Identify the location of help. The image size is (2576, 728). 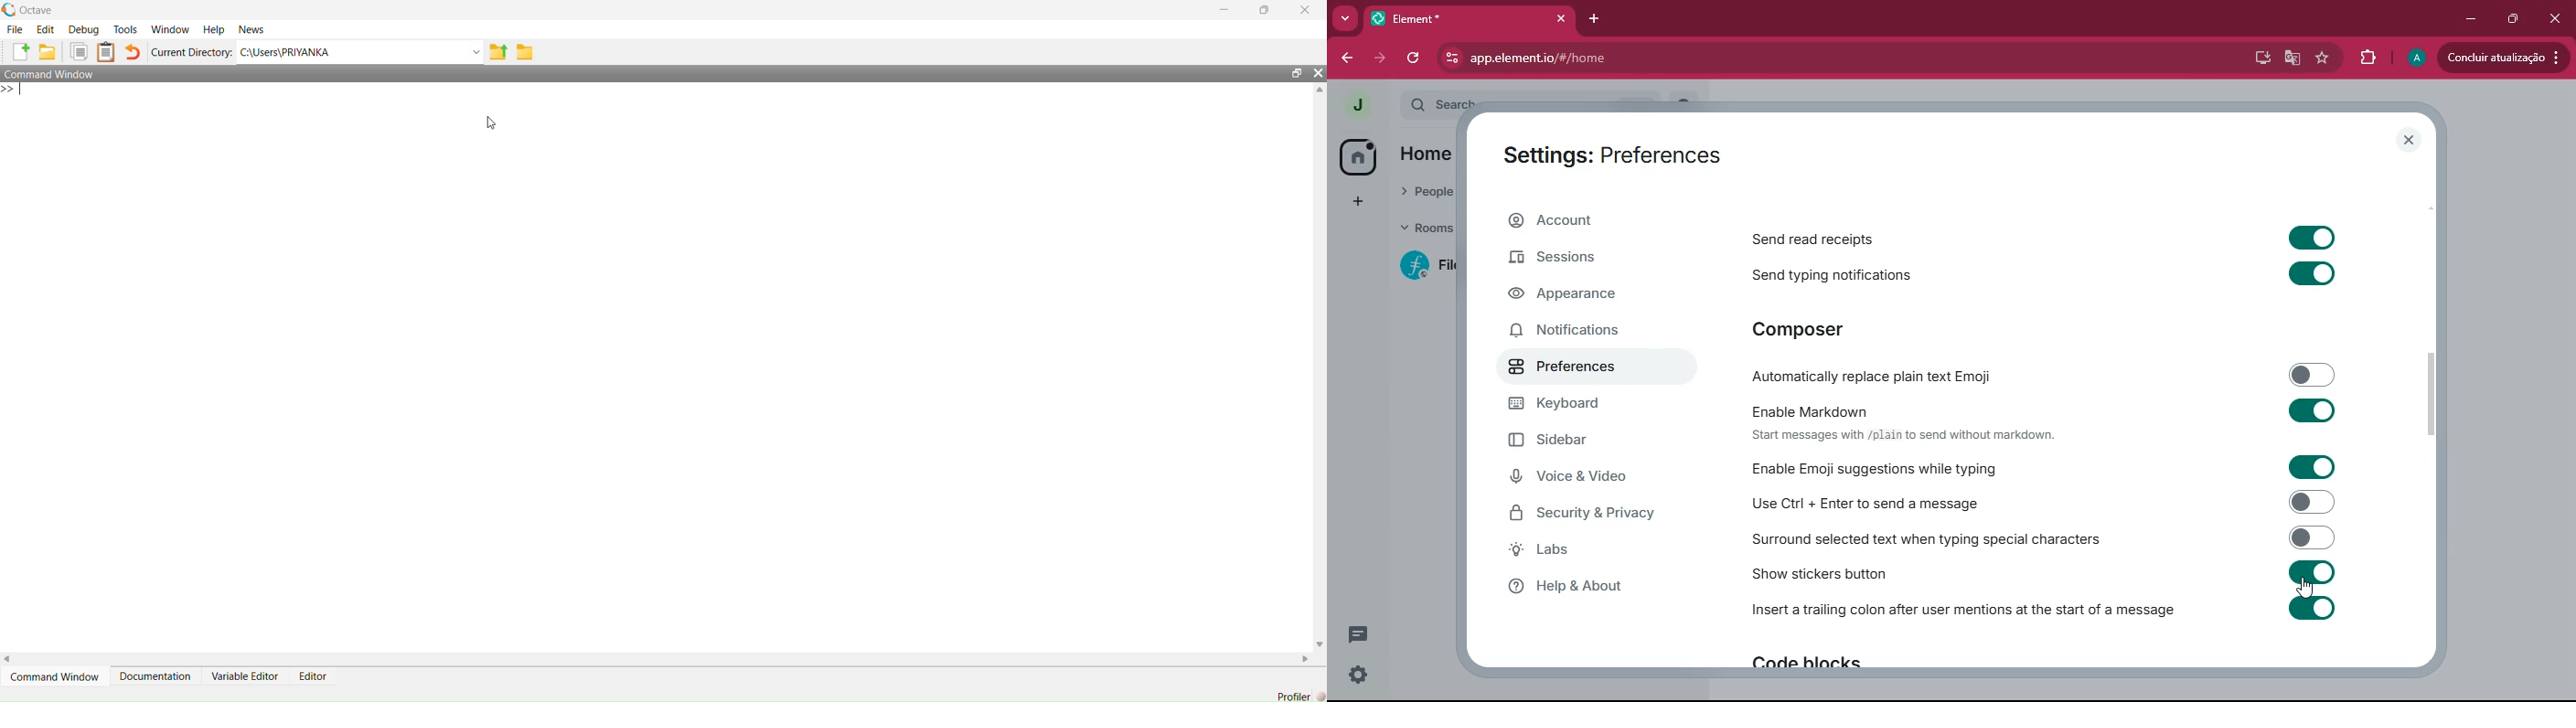
(1585, 586).